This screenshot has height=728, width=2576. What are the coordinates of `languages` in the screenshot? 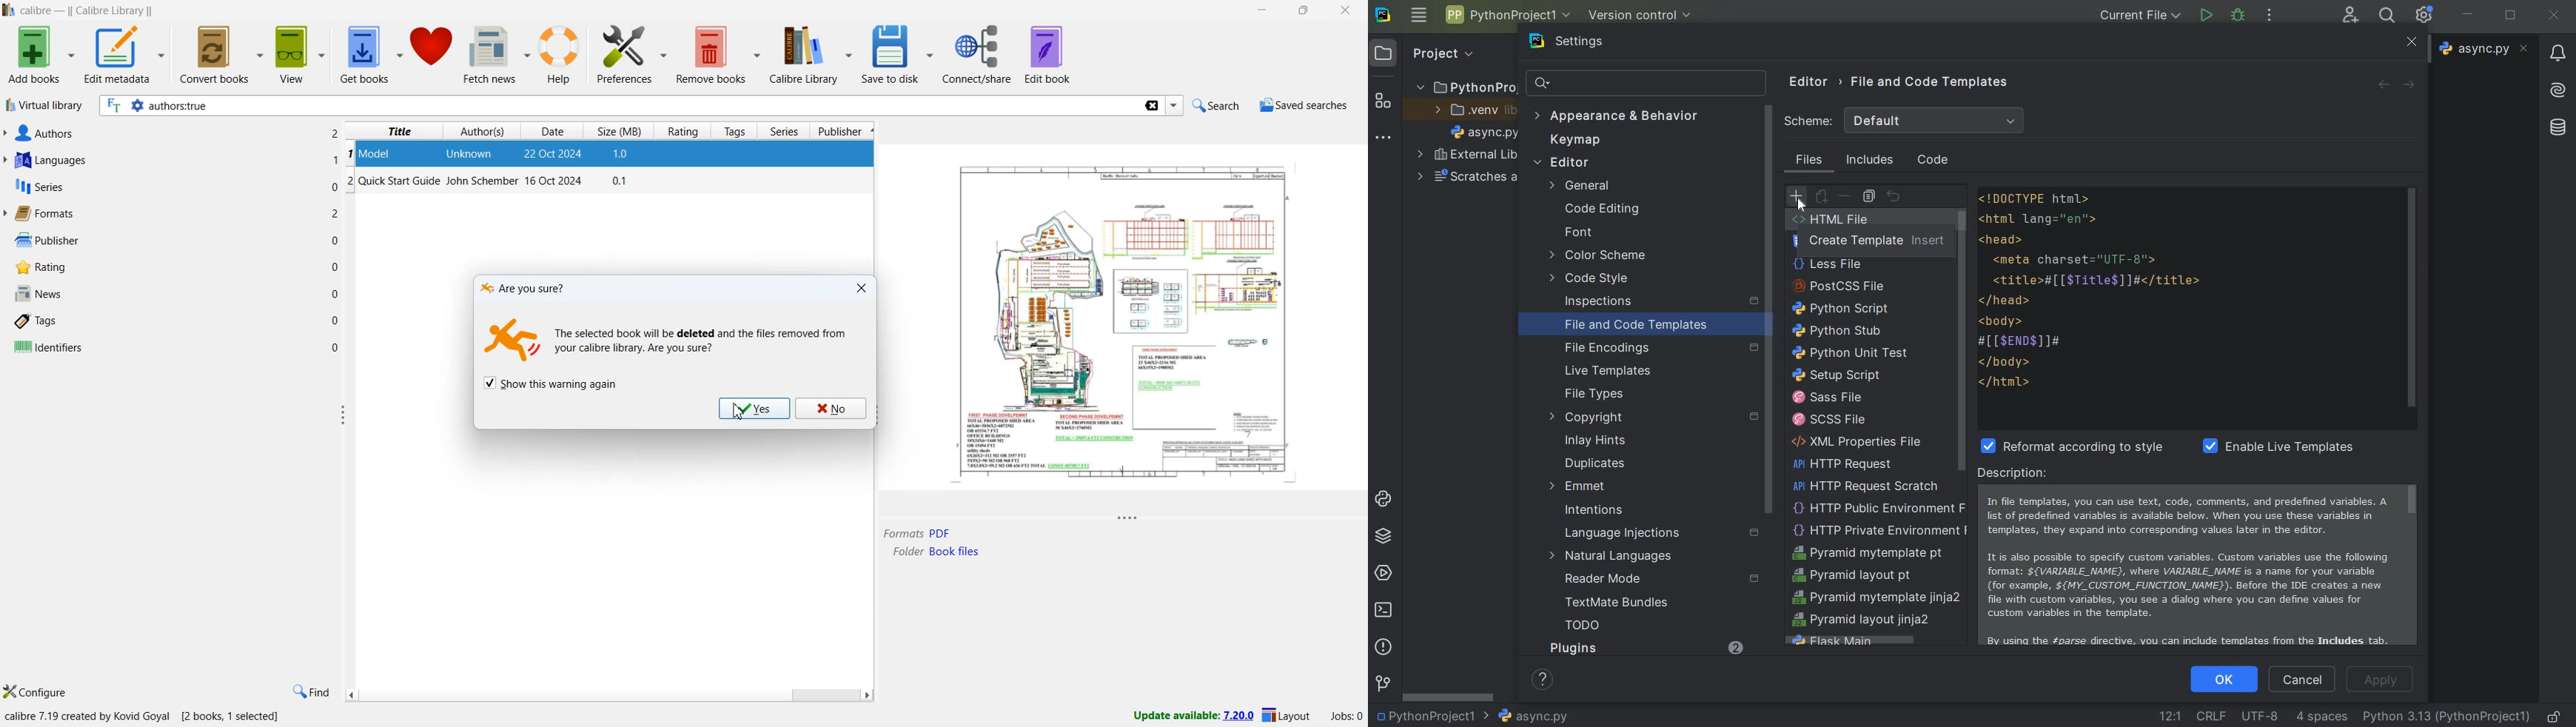 It's located at (48, 162).